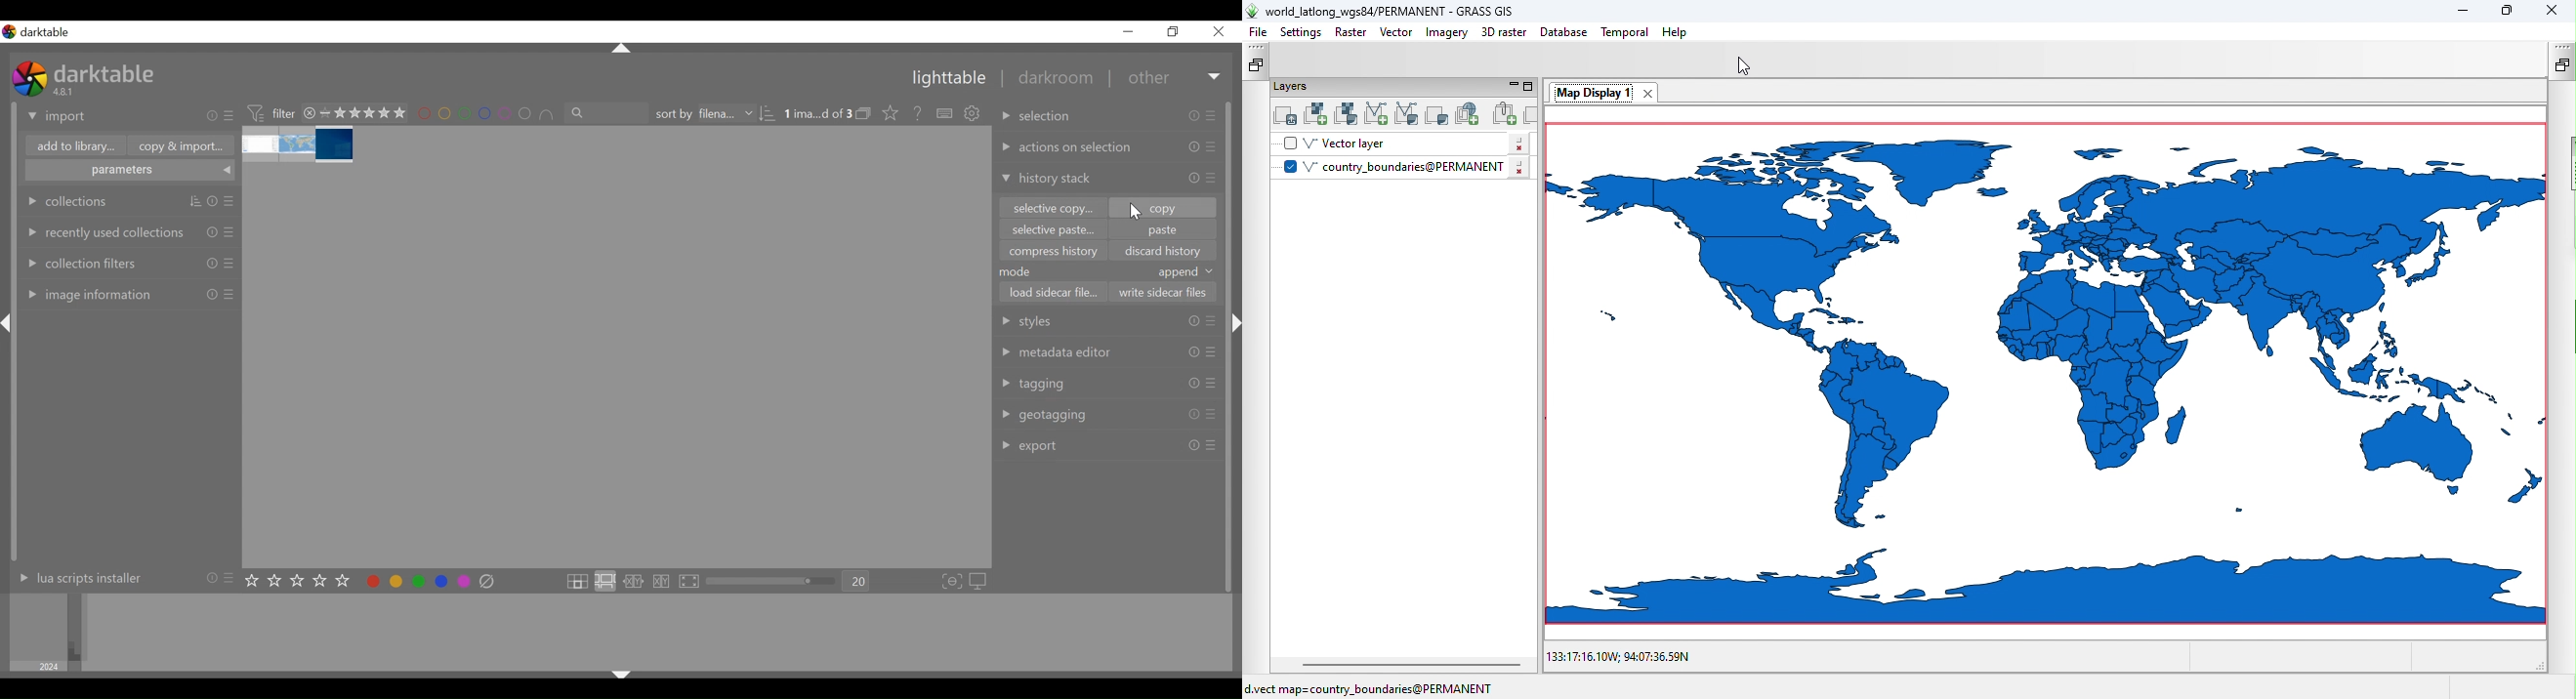  Describe the element at coordinates (953, 582) in the screenshot. I see `toggle focus-peaking mode` at that location.